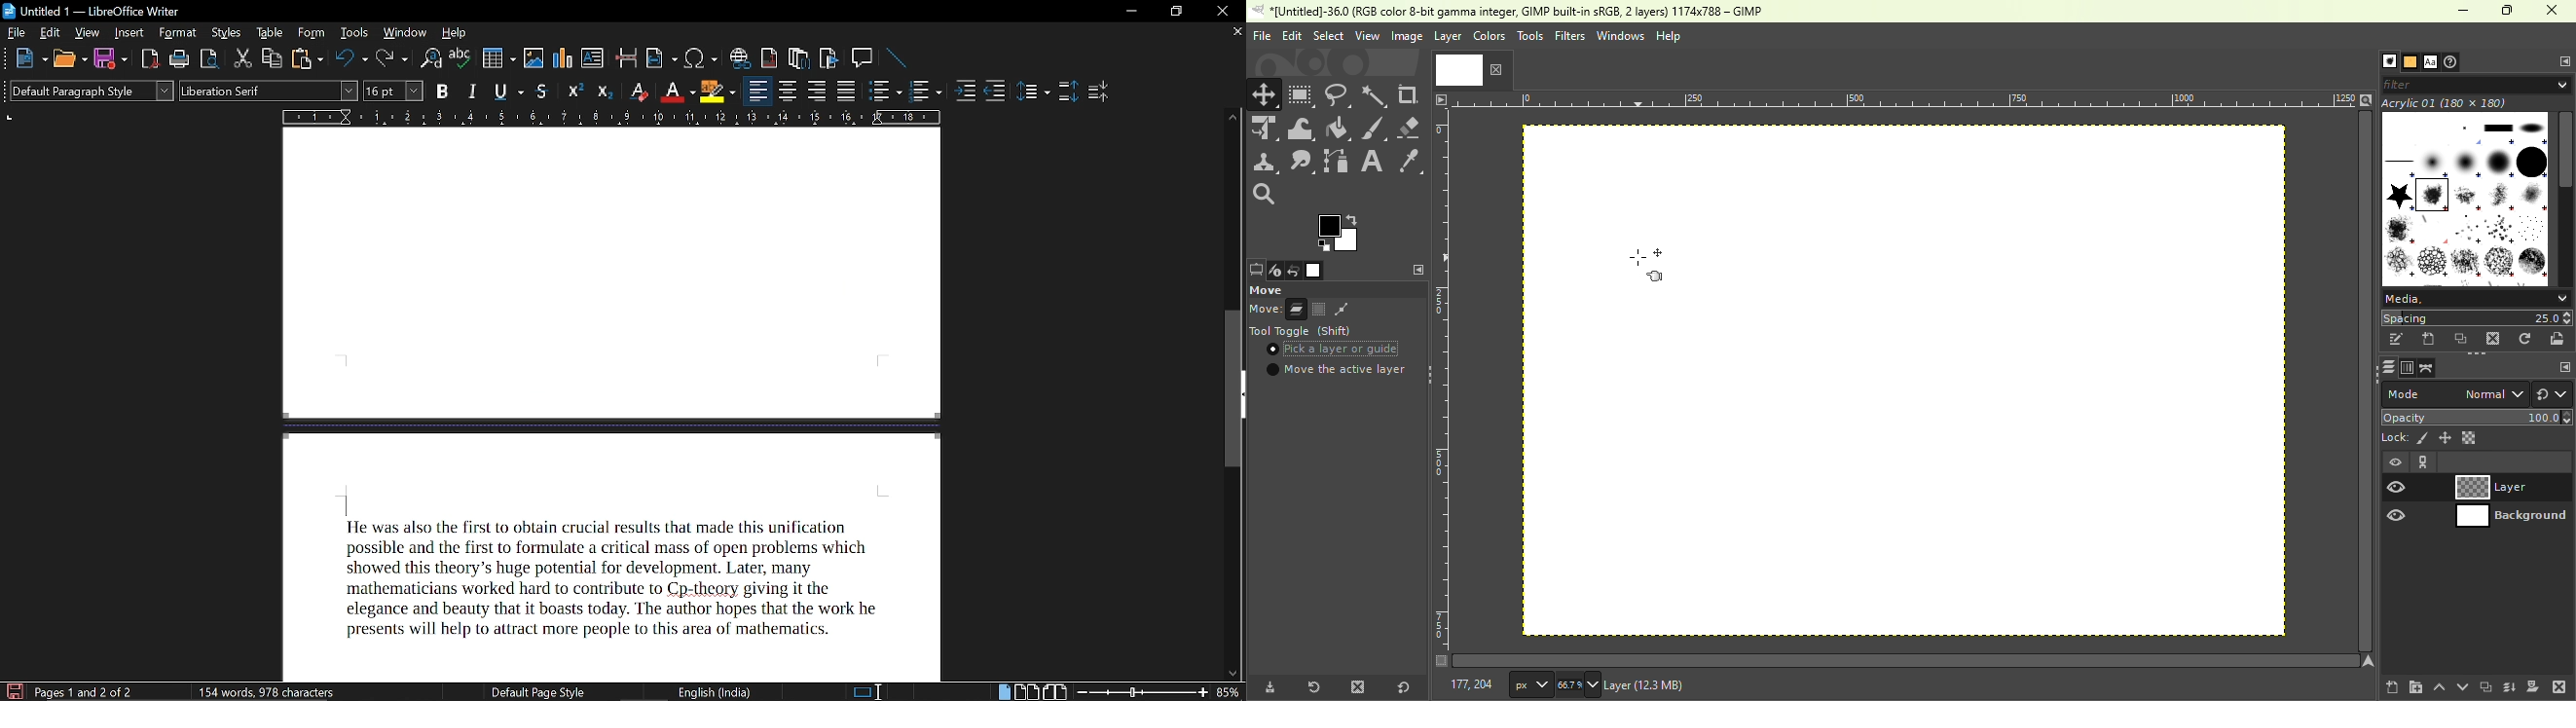 This screenshot has width=2576, height=728. What do you see at coordinates (1405, 36) in the screenshot?
I see `Image` at bounding box center [1405, 36].